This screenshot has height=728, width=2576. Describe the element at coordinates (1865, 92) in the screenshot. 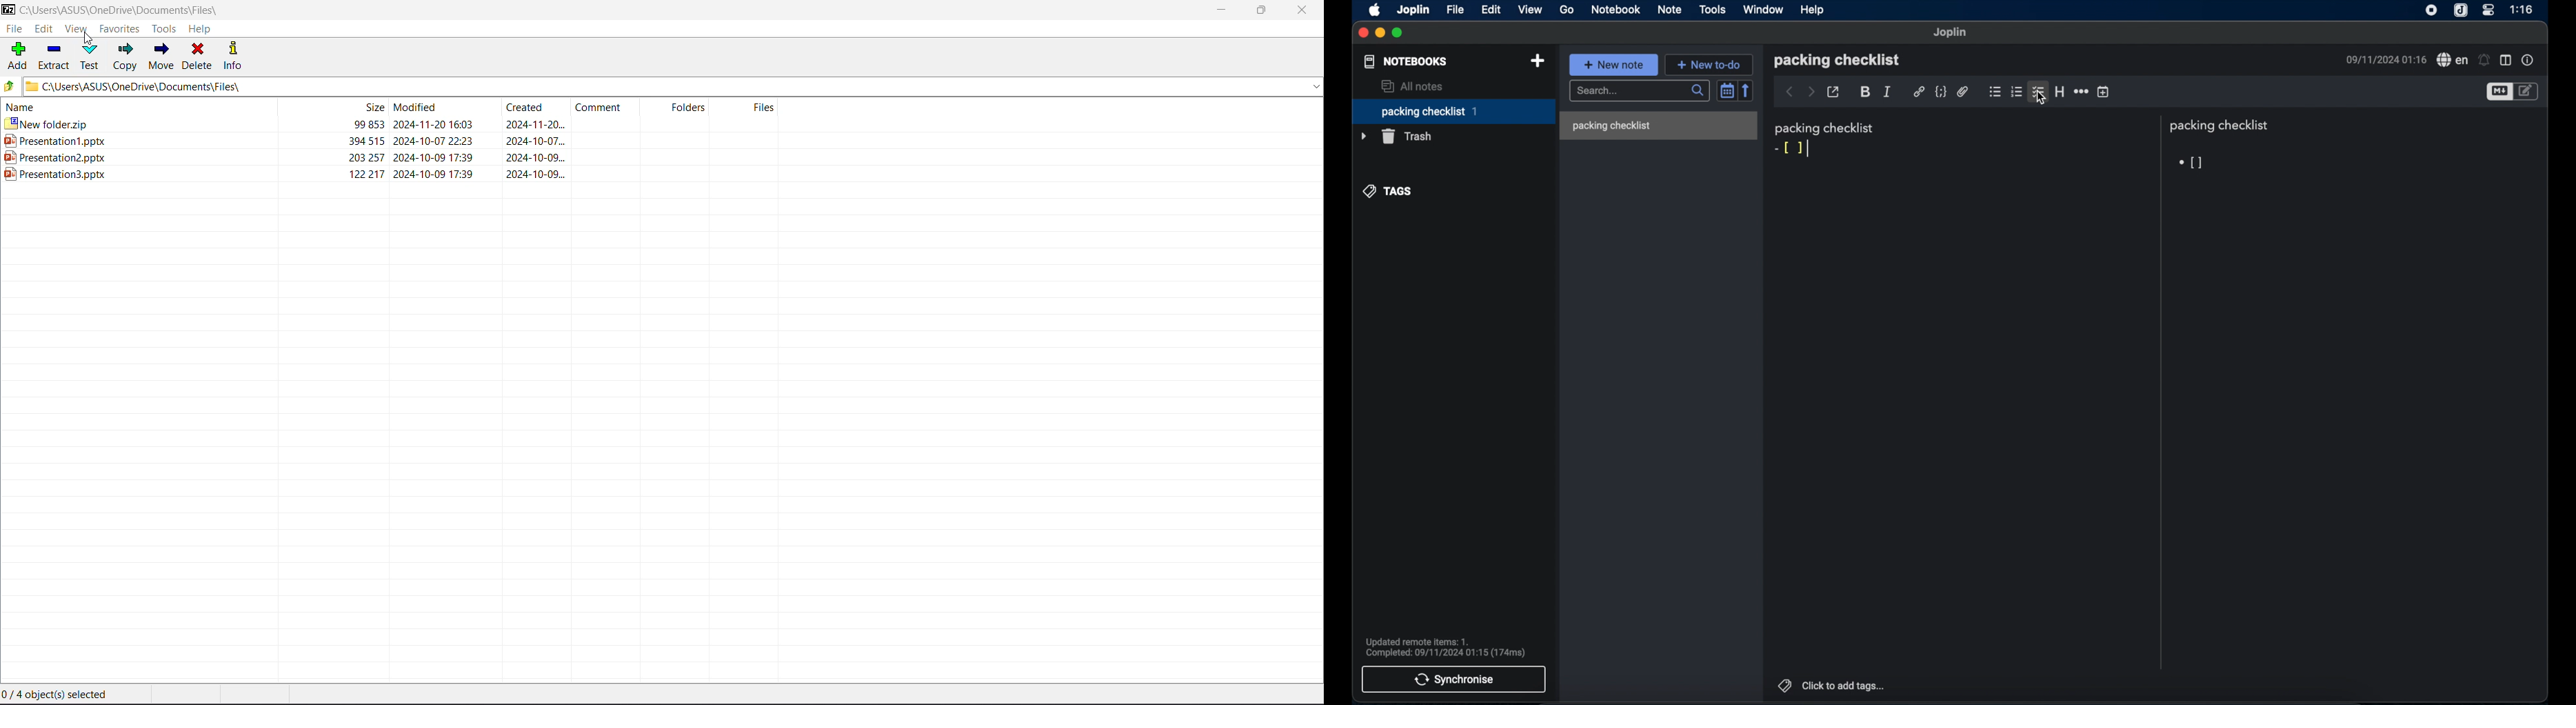

I see `bold` at that location.